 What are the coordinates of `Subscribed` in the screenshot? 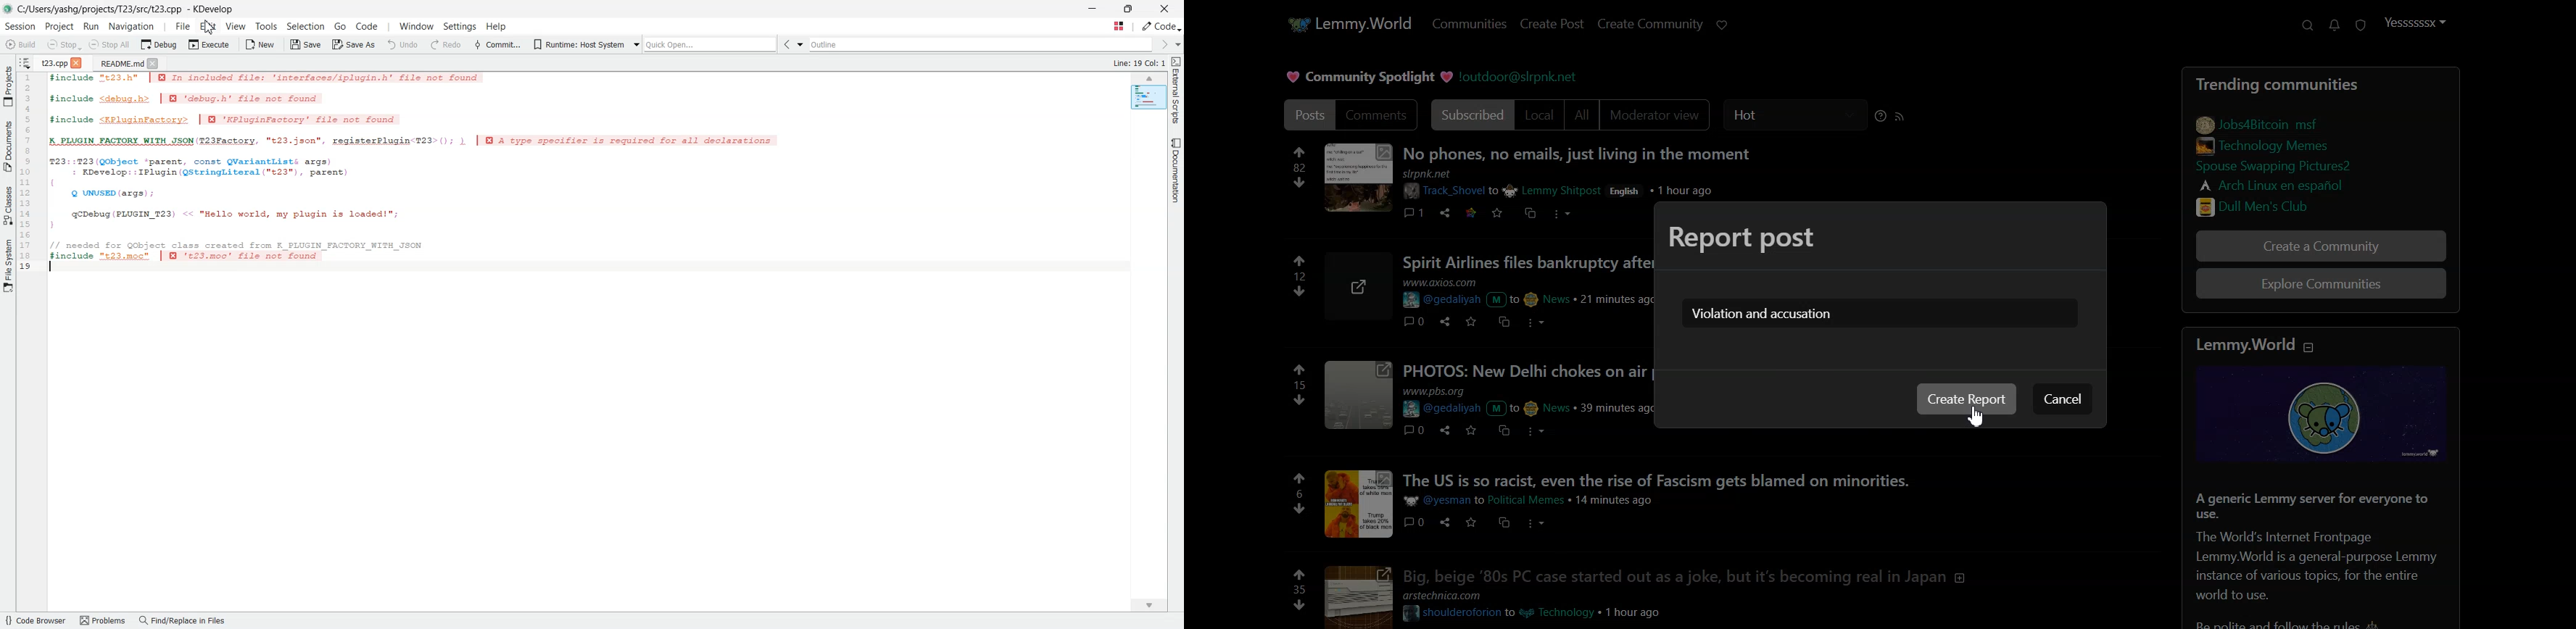 It's located at (1470, 115).